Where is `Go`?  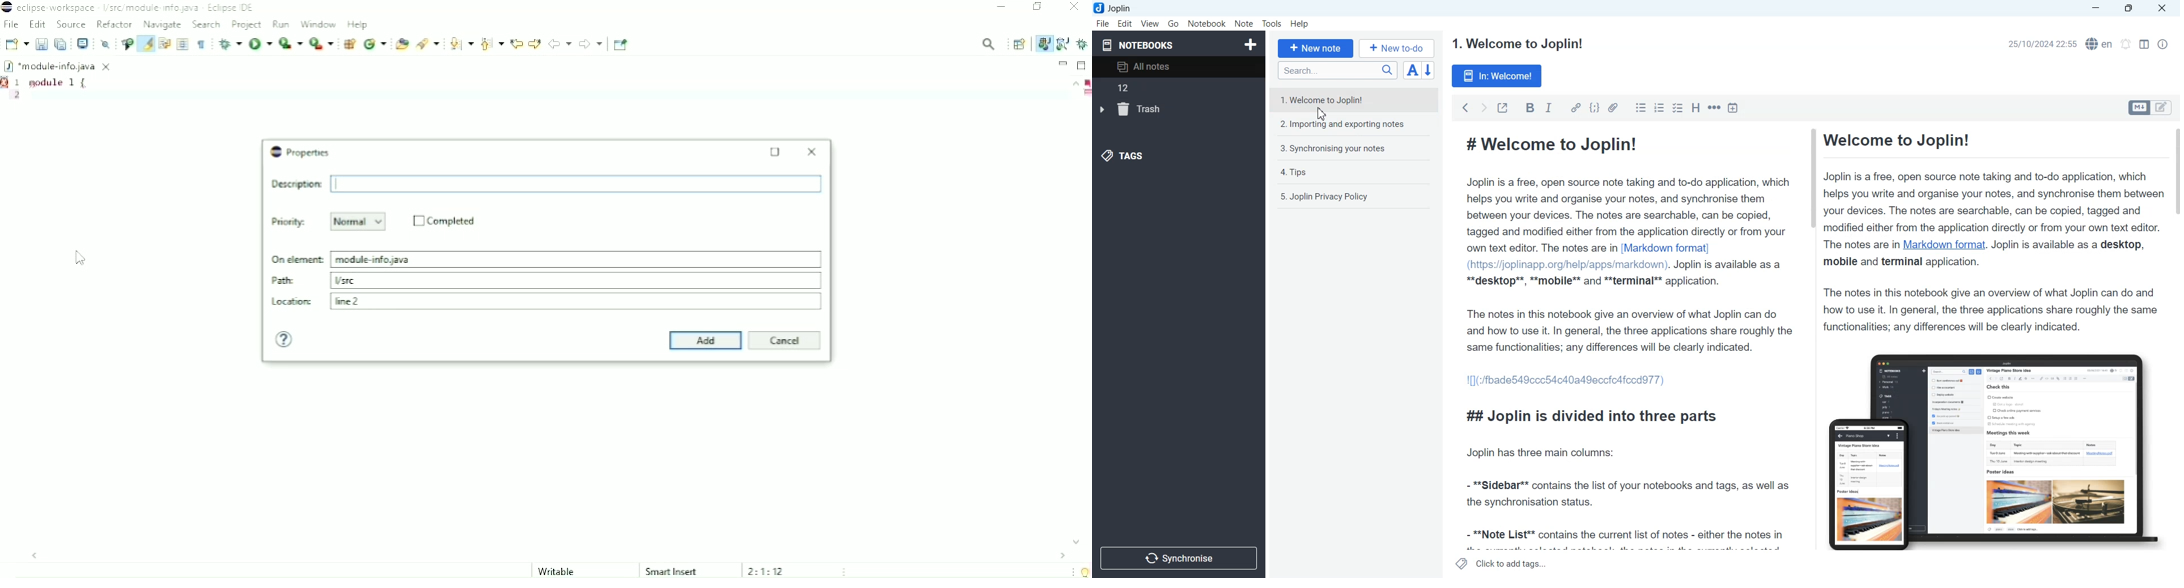 Go is located at coordinates (1174, 23).